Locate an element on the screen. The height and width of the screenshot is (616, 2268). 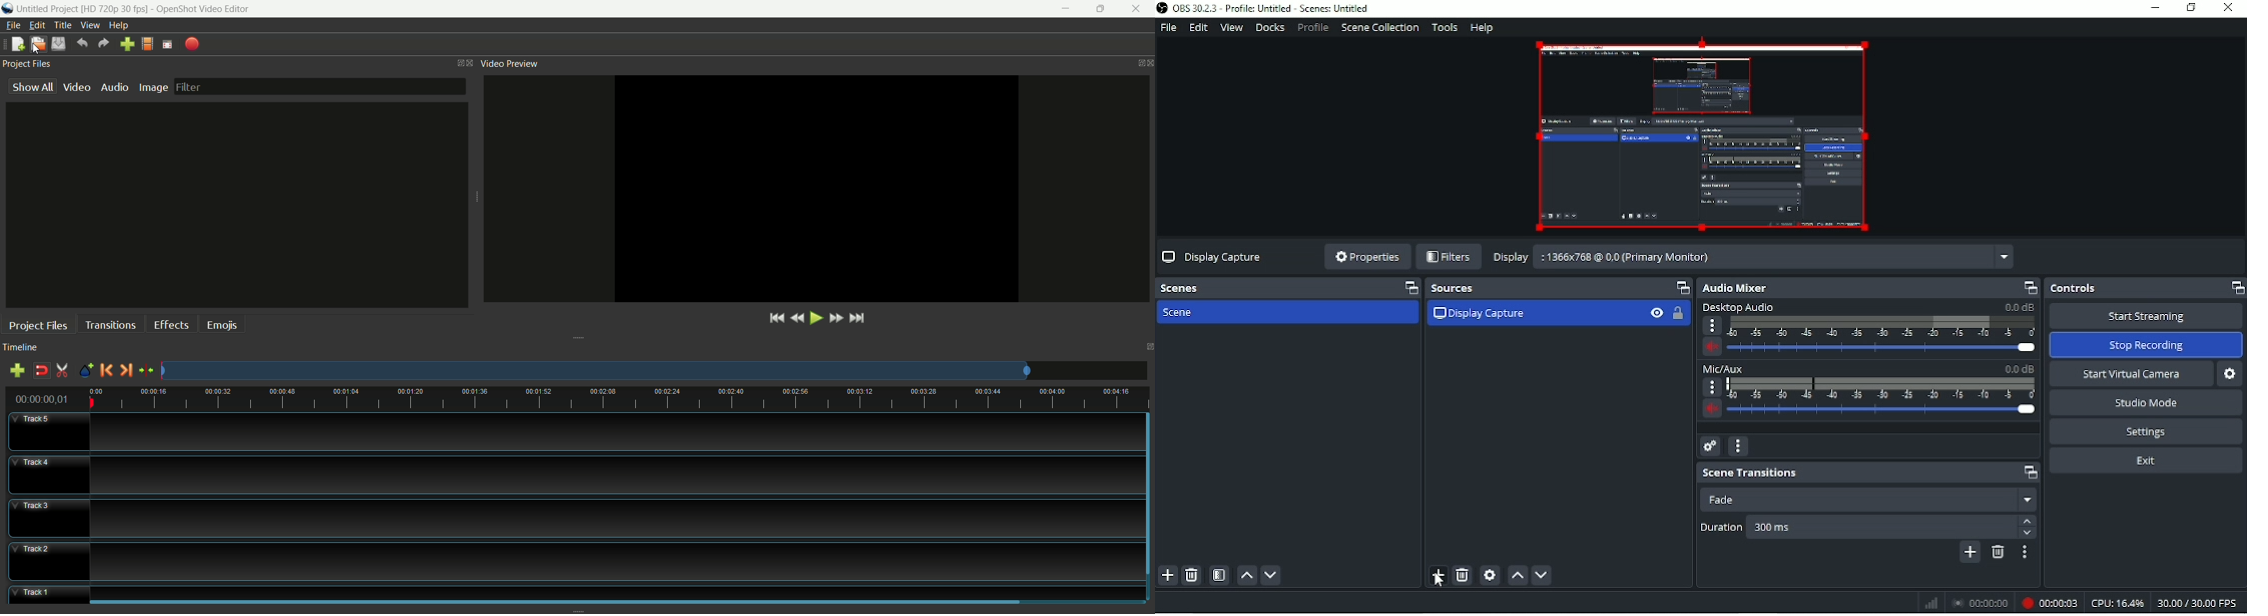
Graph is located at coordinates (1931, 602).